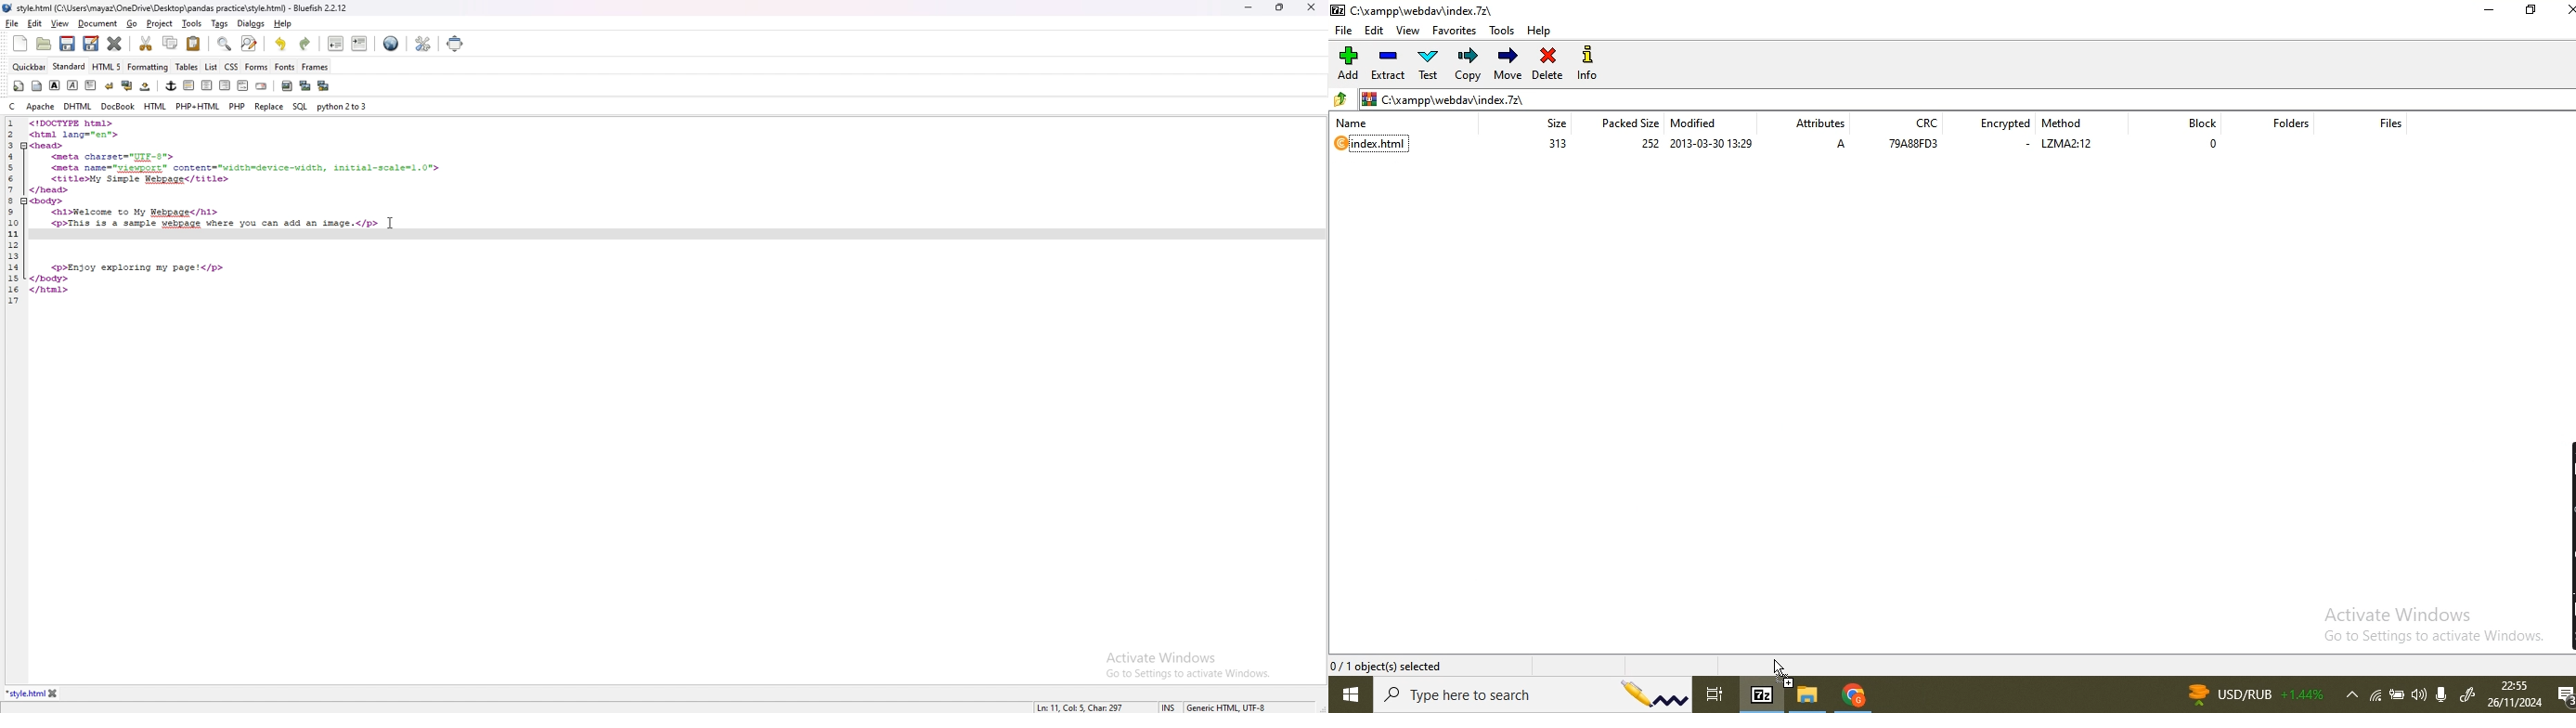 The image size is (2576, 728). Describe the element at coordinates (1456, 31) in the screenshot. I see `favorites` at that location.